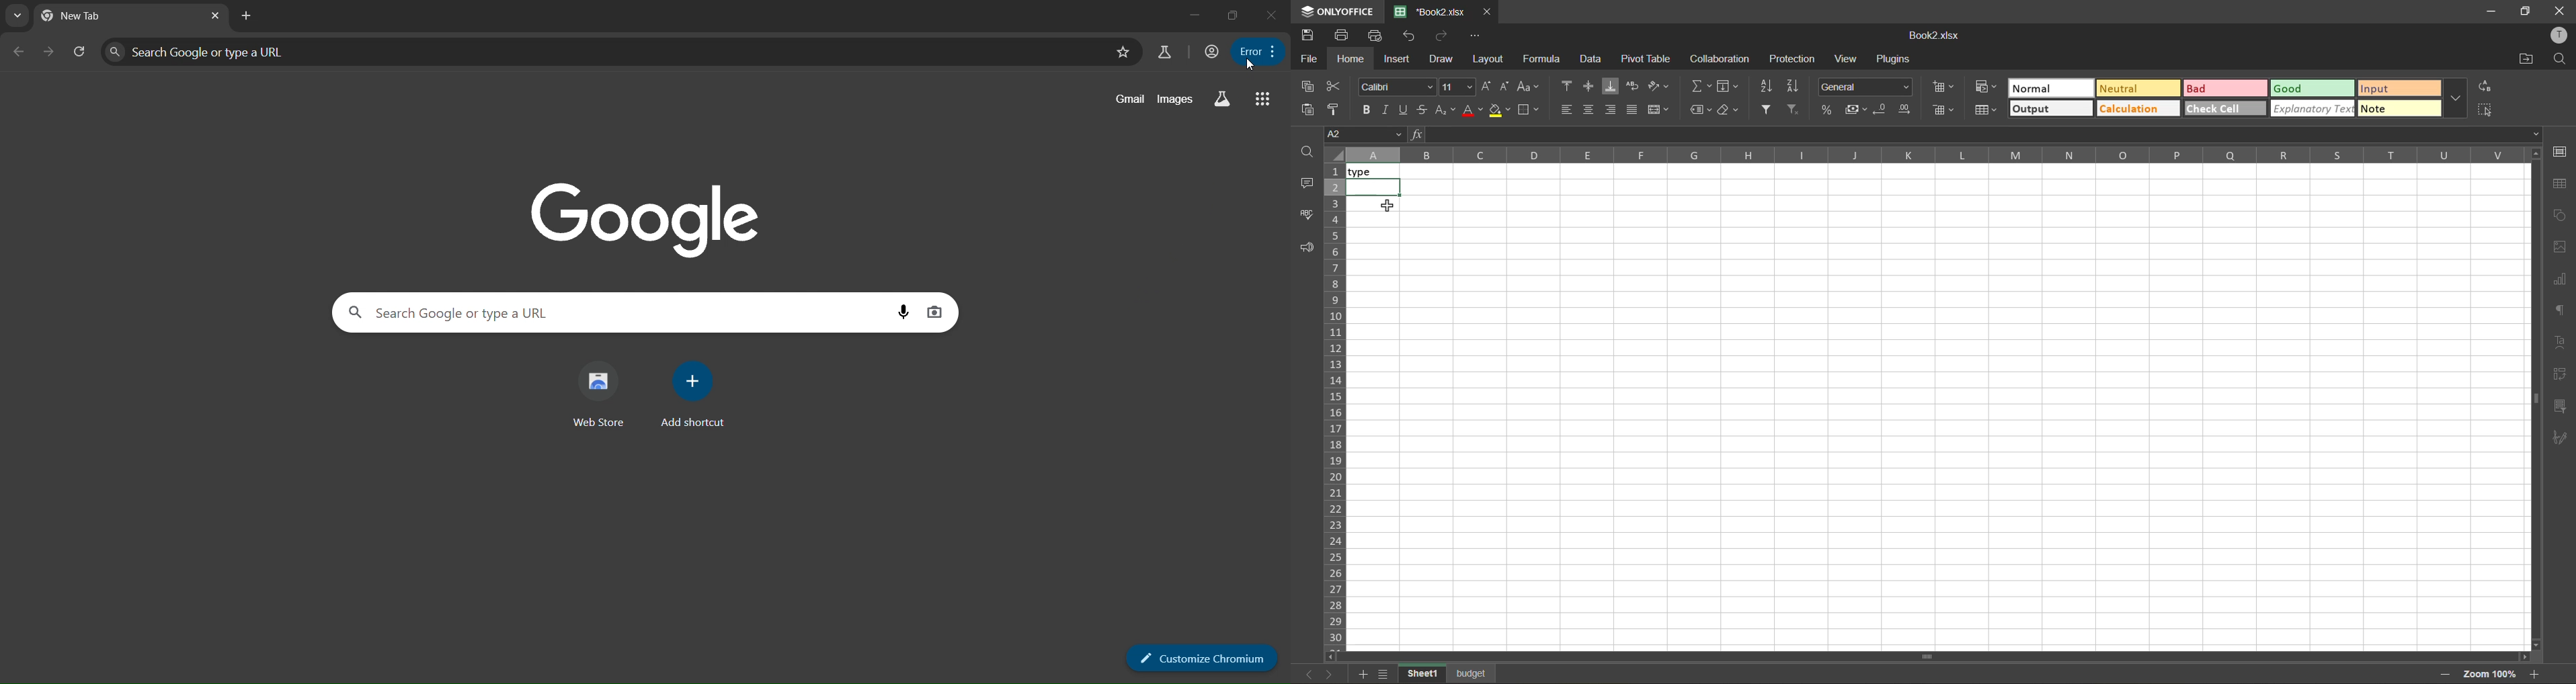 This screenshot has width=2576, height=700. I want to click on collaboration, so click(1720, 59).